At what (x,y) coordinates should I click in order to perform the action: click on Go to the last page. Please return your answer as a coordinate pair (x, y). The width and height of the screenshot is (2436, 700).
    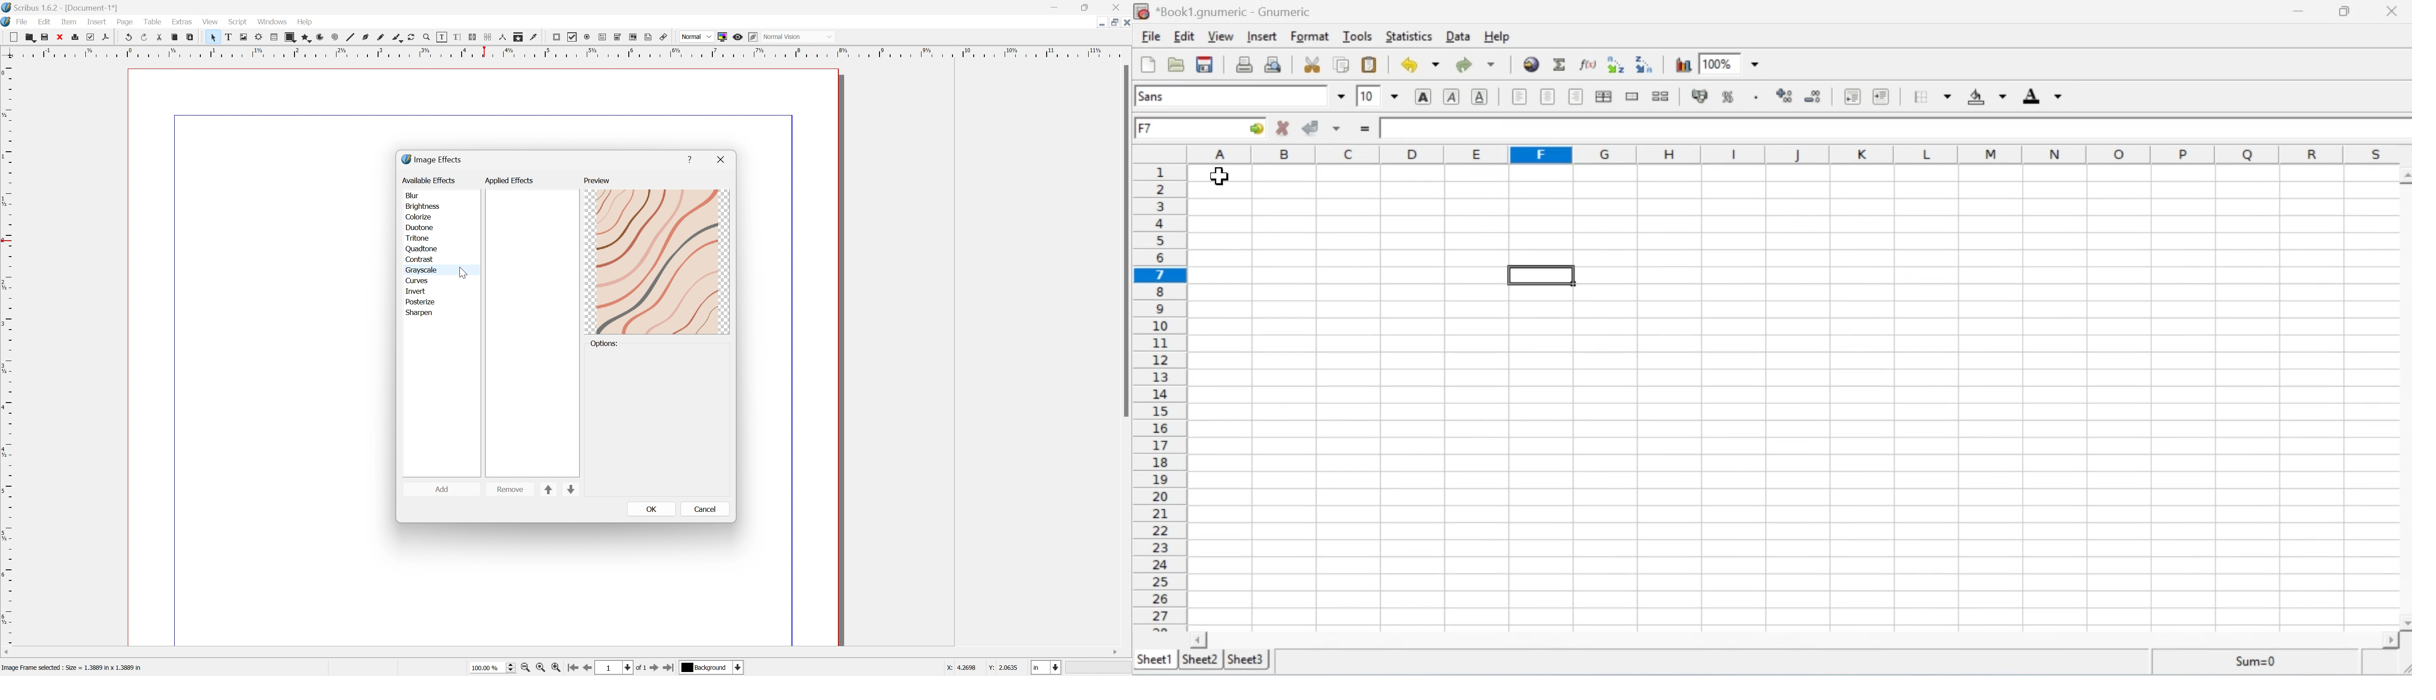
    Looking at the image, I should click on (668, 669).